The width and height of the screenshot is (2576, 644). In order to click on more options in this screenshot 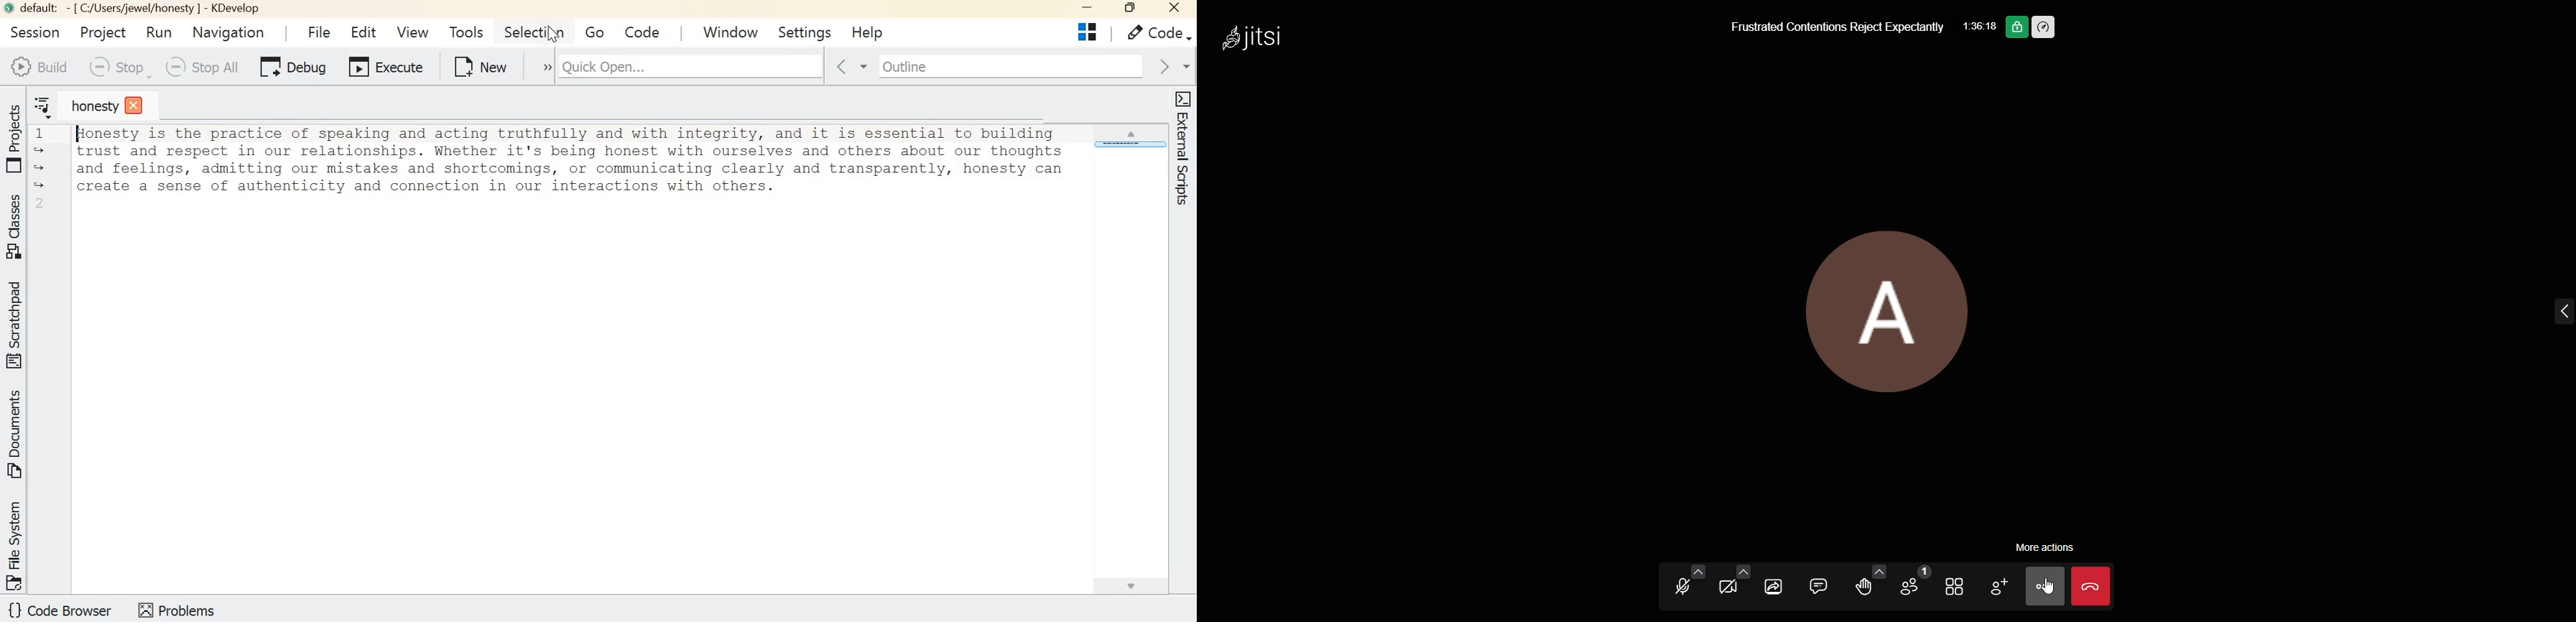, I will do `click(539, 67)`.